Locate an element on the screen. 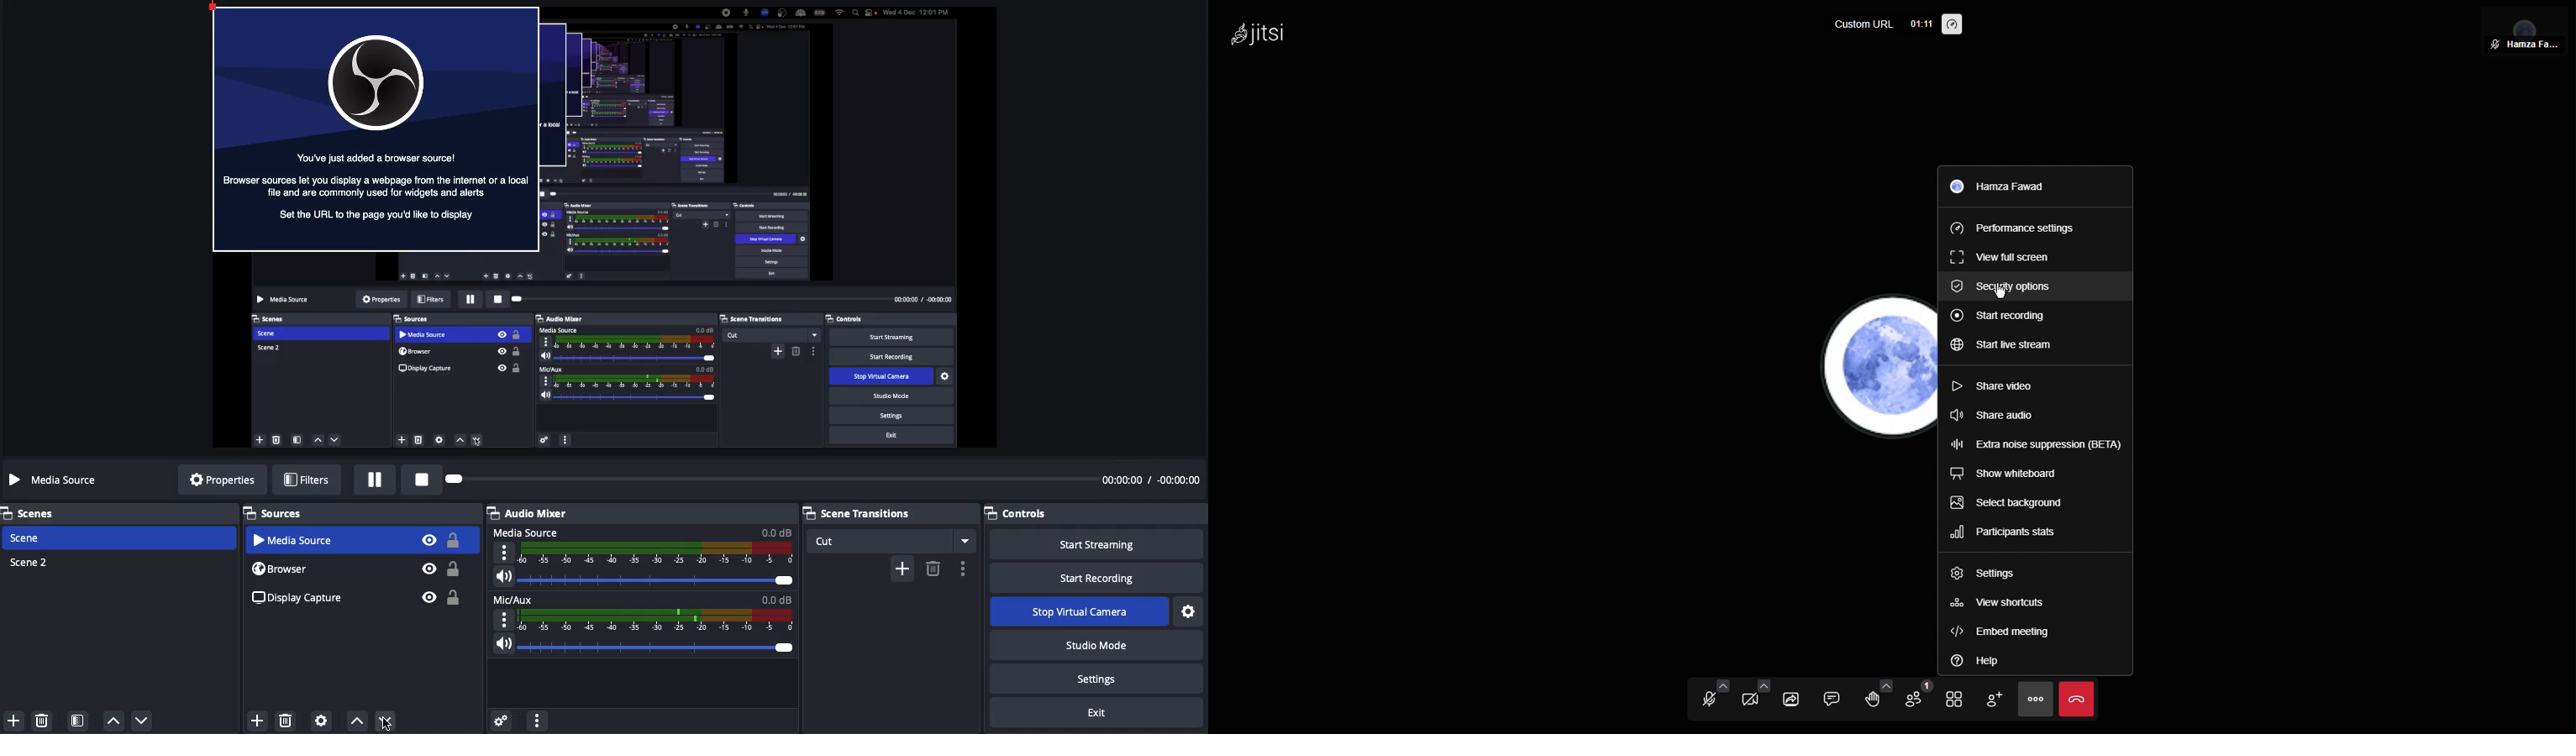 This screenshot has height=756, width=2576. Selected is located at coordinates (329, 542).